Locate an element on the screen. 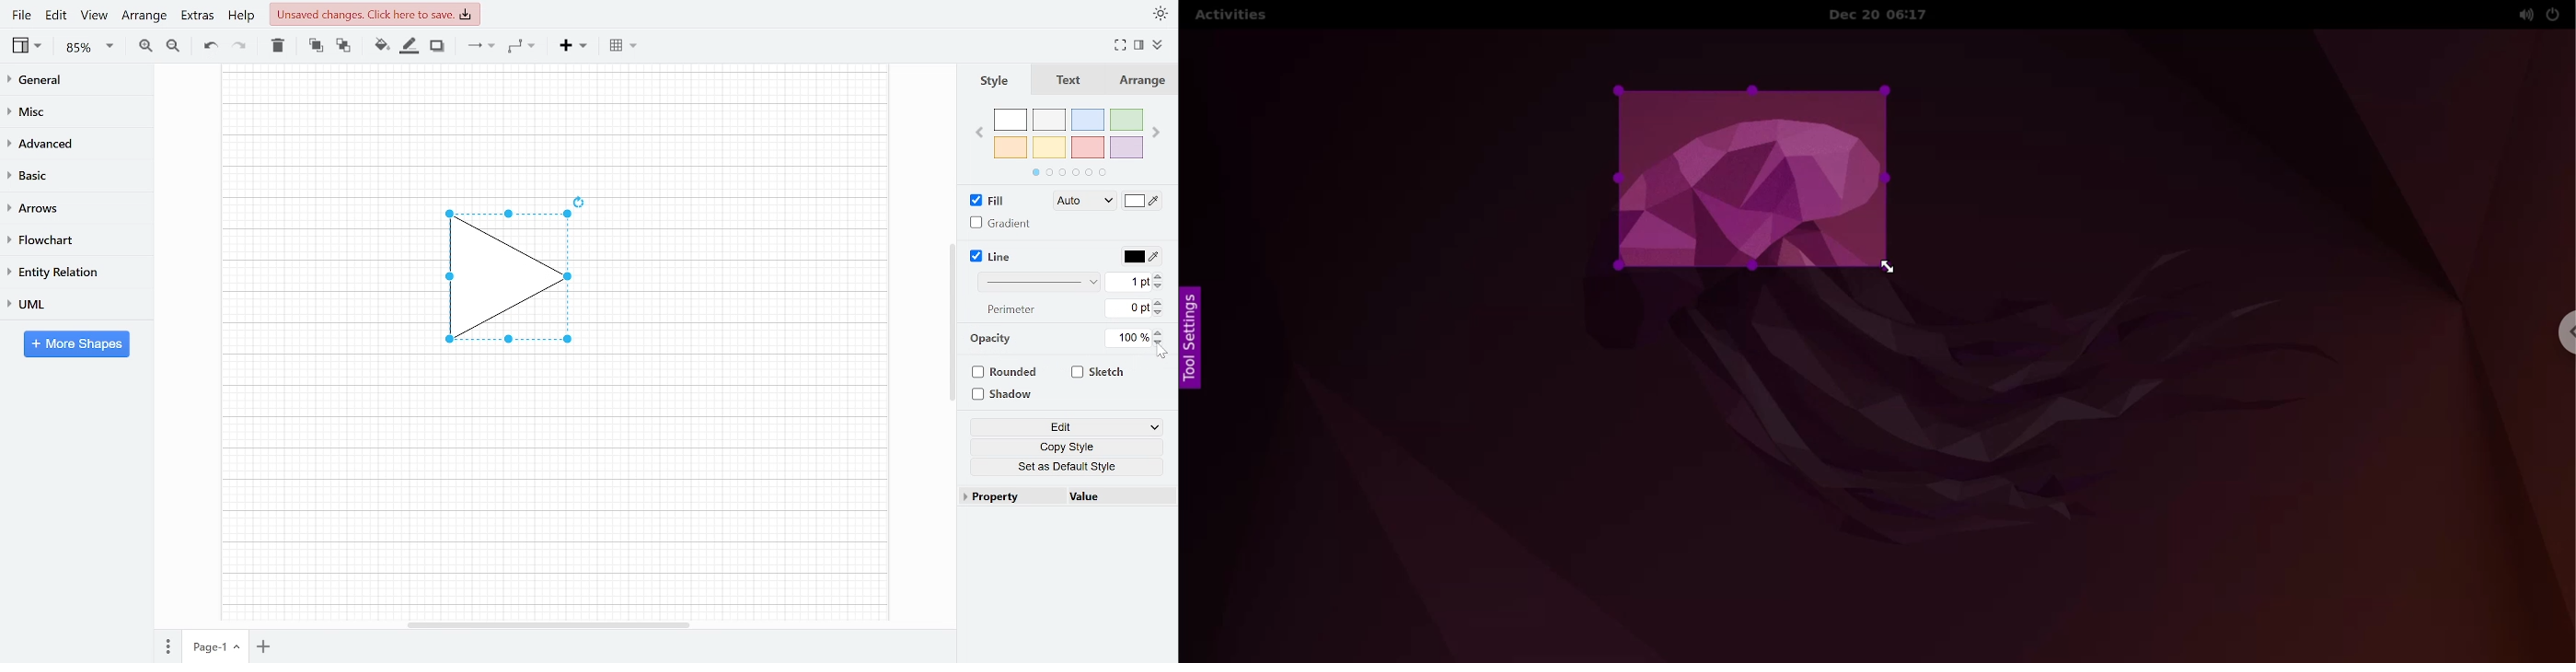 The width and height of the screenshot is (2576, 672). basic is located at coordinates (70, 174).